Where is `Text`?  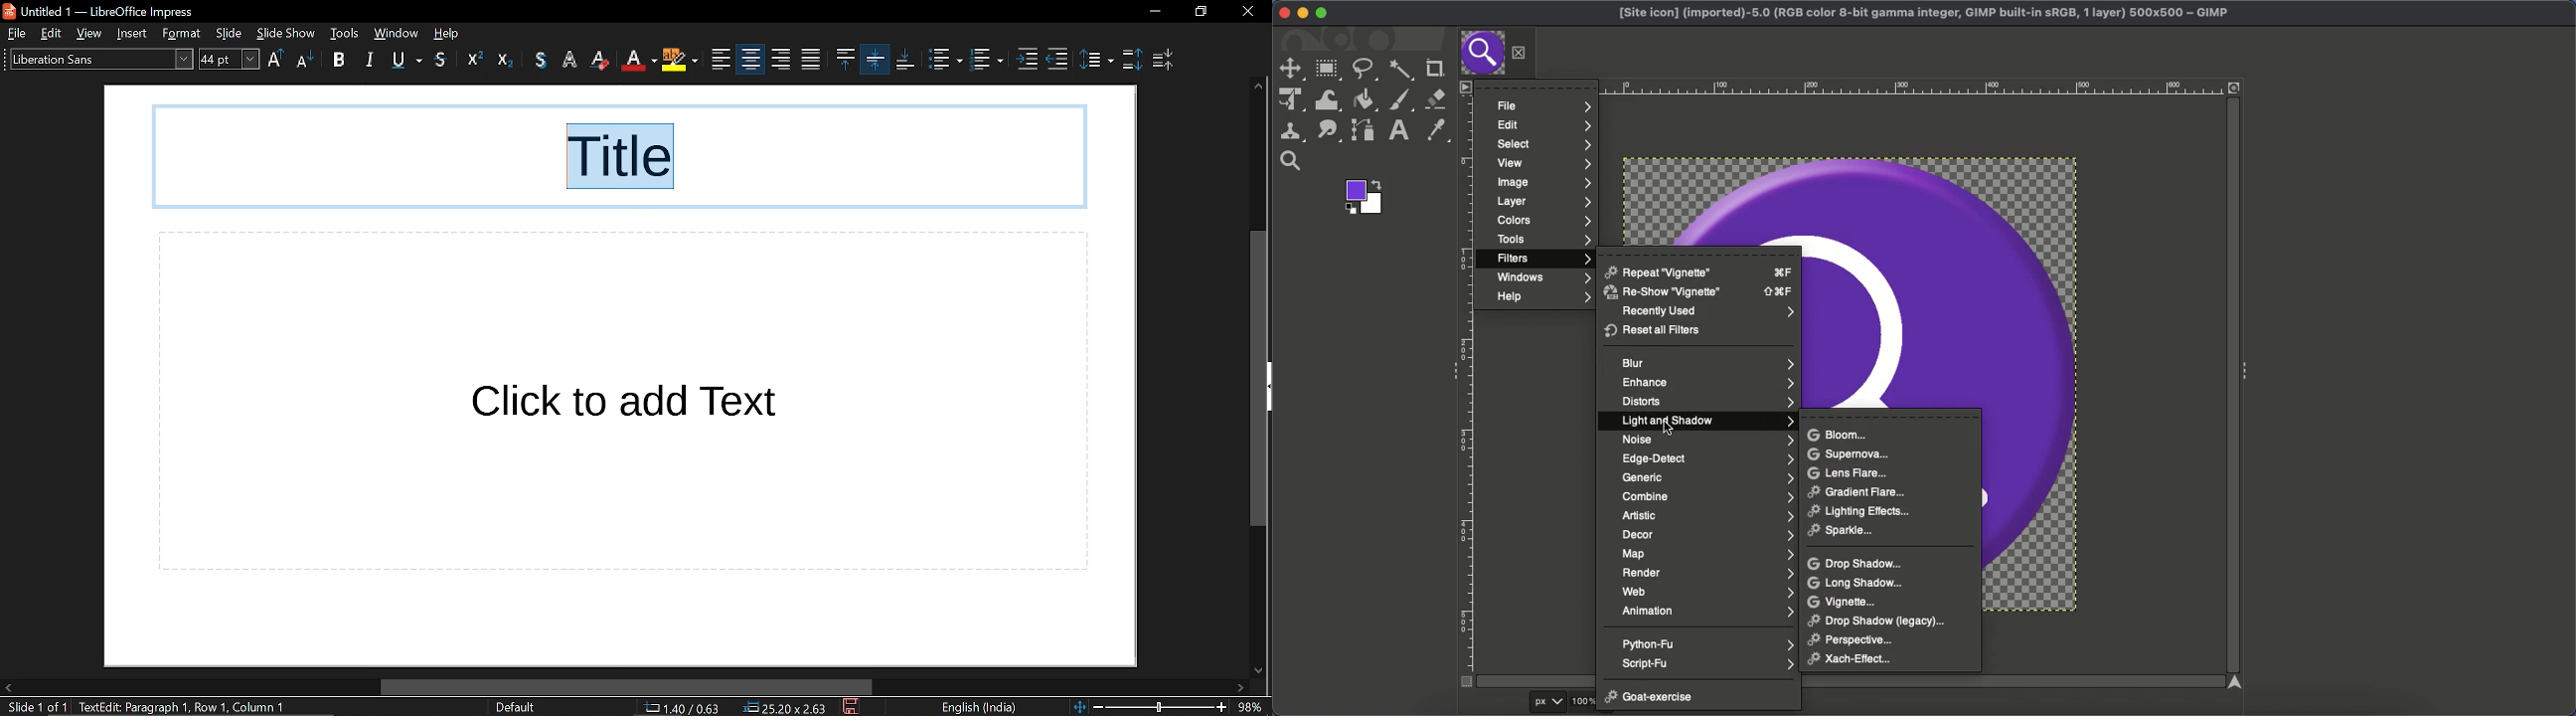
Text is located at coordinates (1396, 131).